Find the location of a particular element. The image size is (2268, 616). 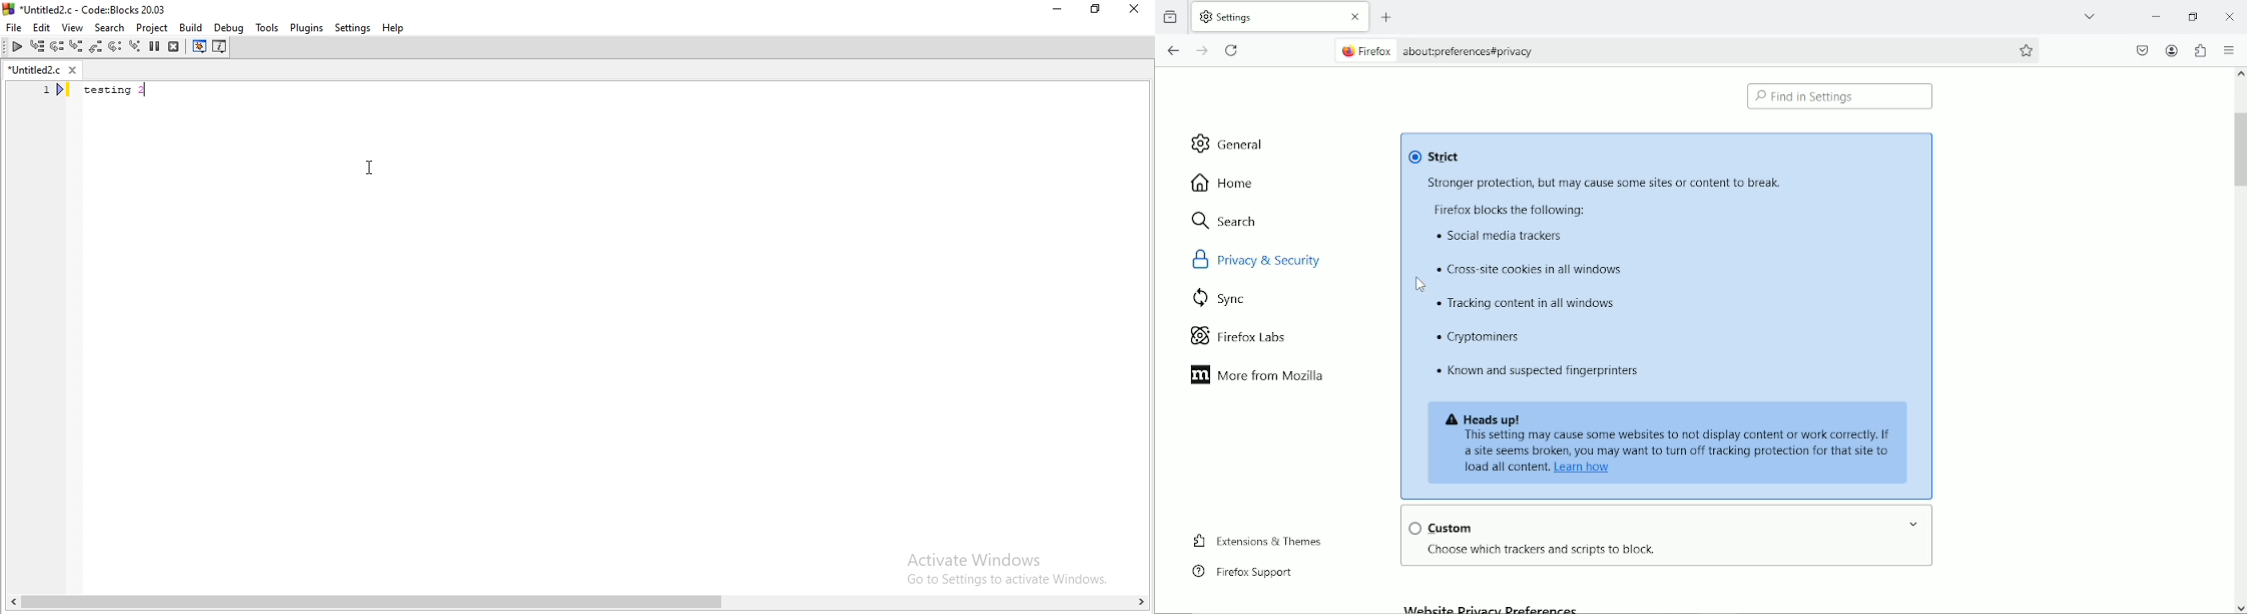

account is located at coordinates (2173, 50).